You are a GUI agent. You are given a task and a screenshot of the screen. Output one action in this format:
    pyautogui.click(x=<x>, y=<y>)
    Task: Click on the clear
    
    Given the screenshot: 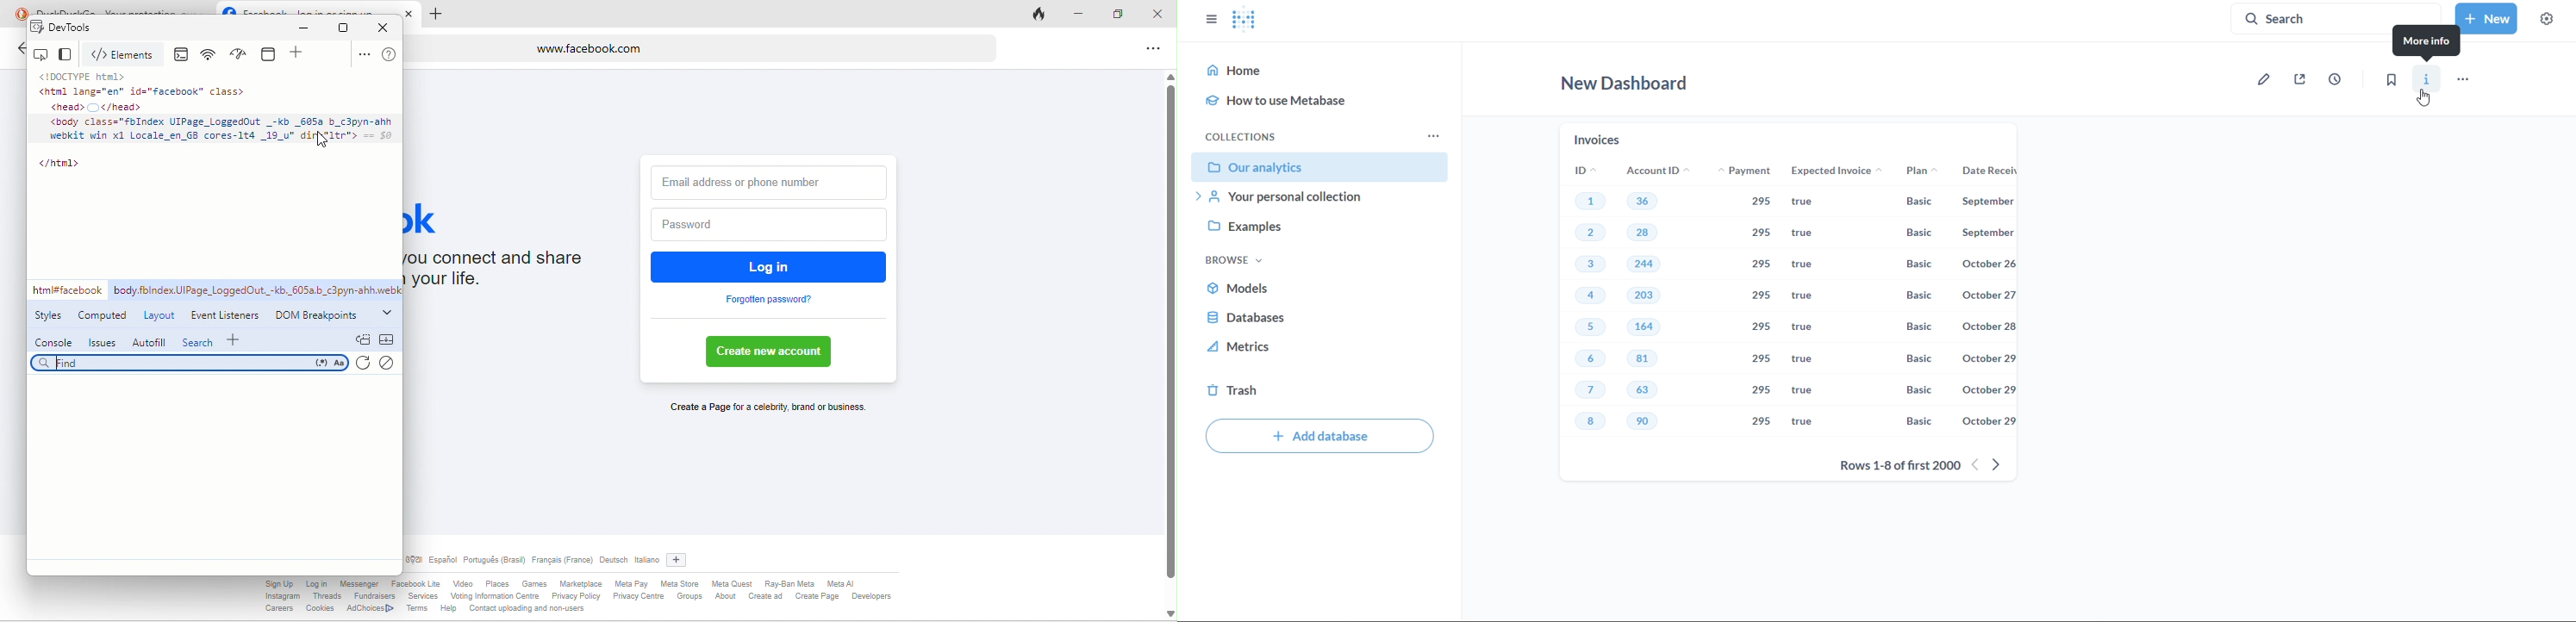 What is the action you would take?
    pyautogui.click(x=391, y=364)
    